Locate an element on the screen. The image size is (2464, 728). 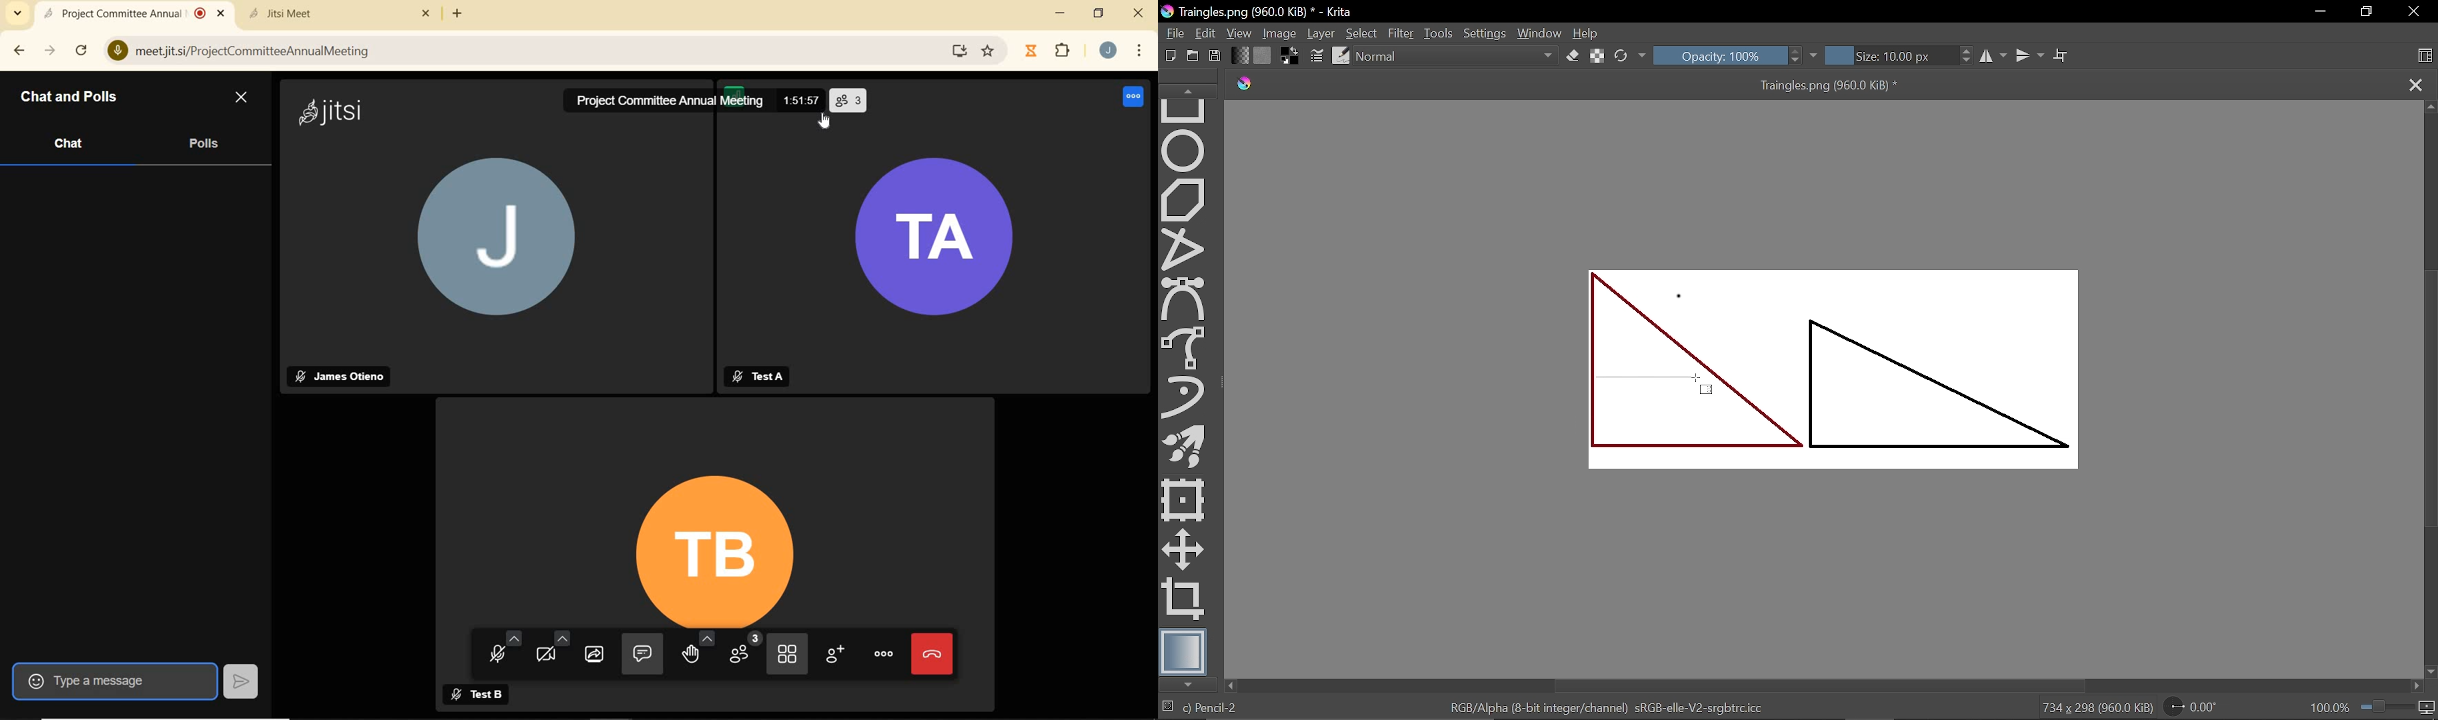
tab is located at coordinates (328, 15).